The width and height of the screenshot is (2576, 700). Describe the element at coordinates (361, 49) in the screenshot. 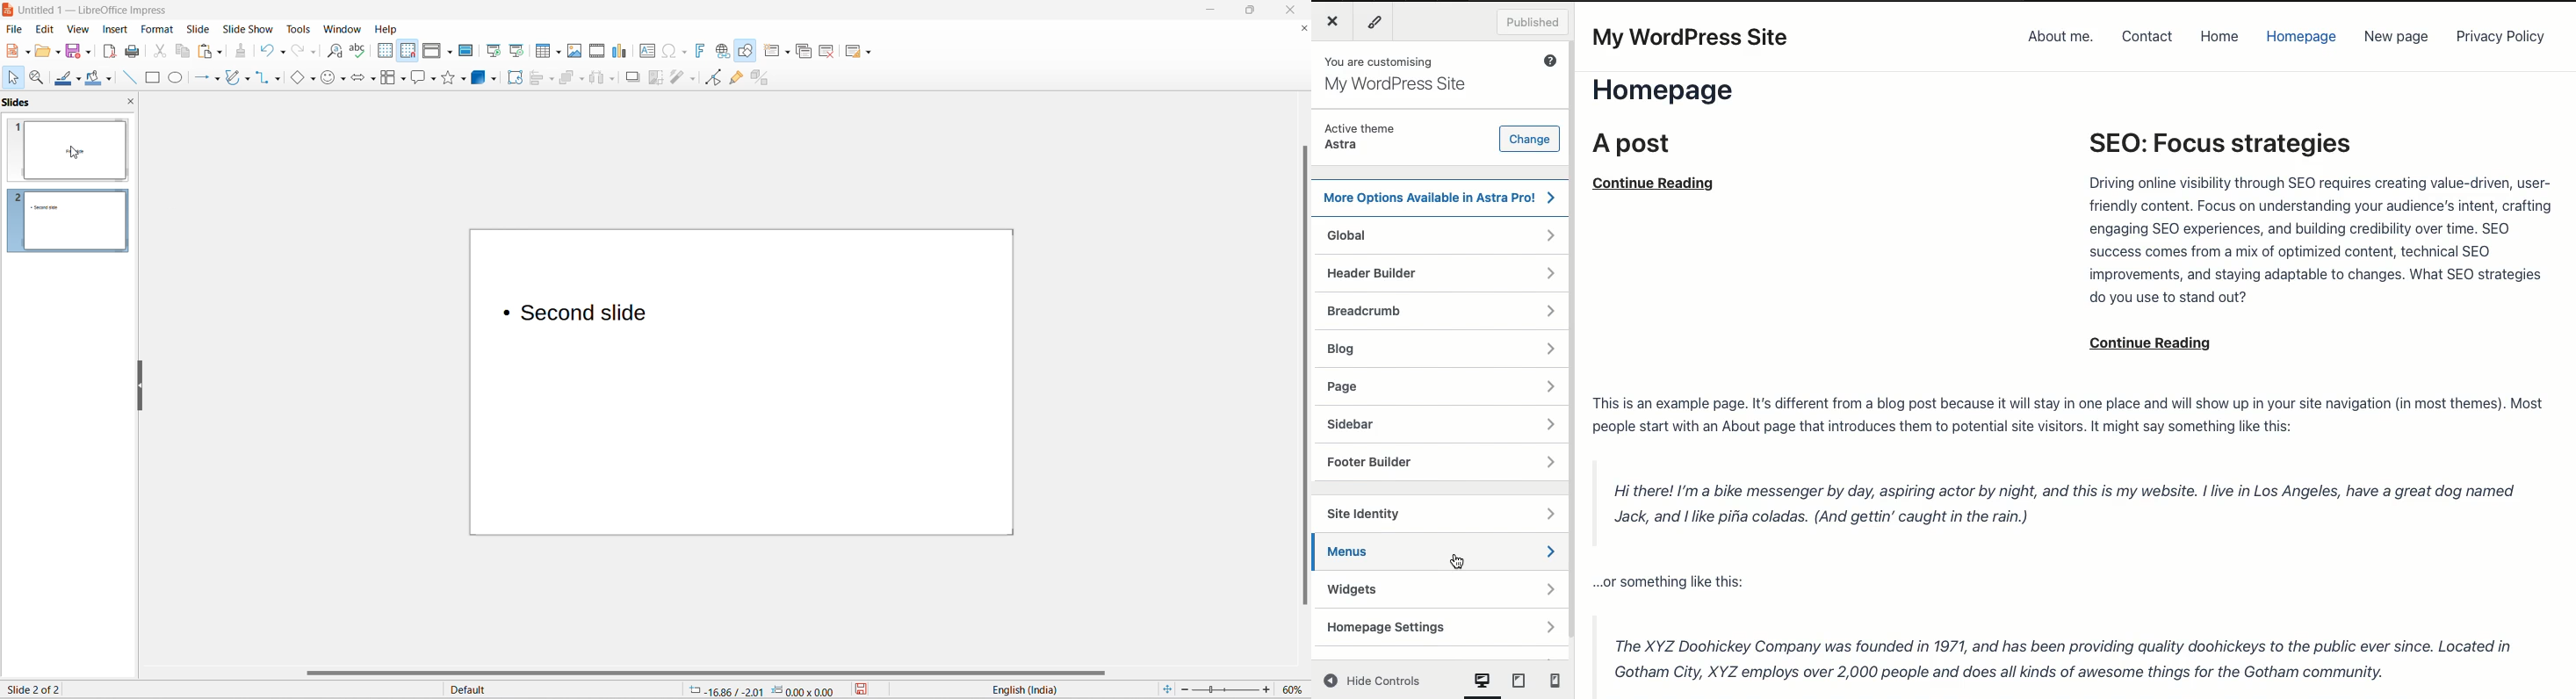

I see `spellings` at that location.